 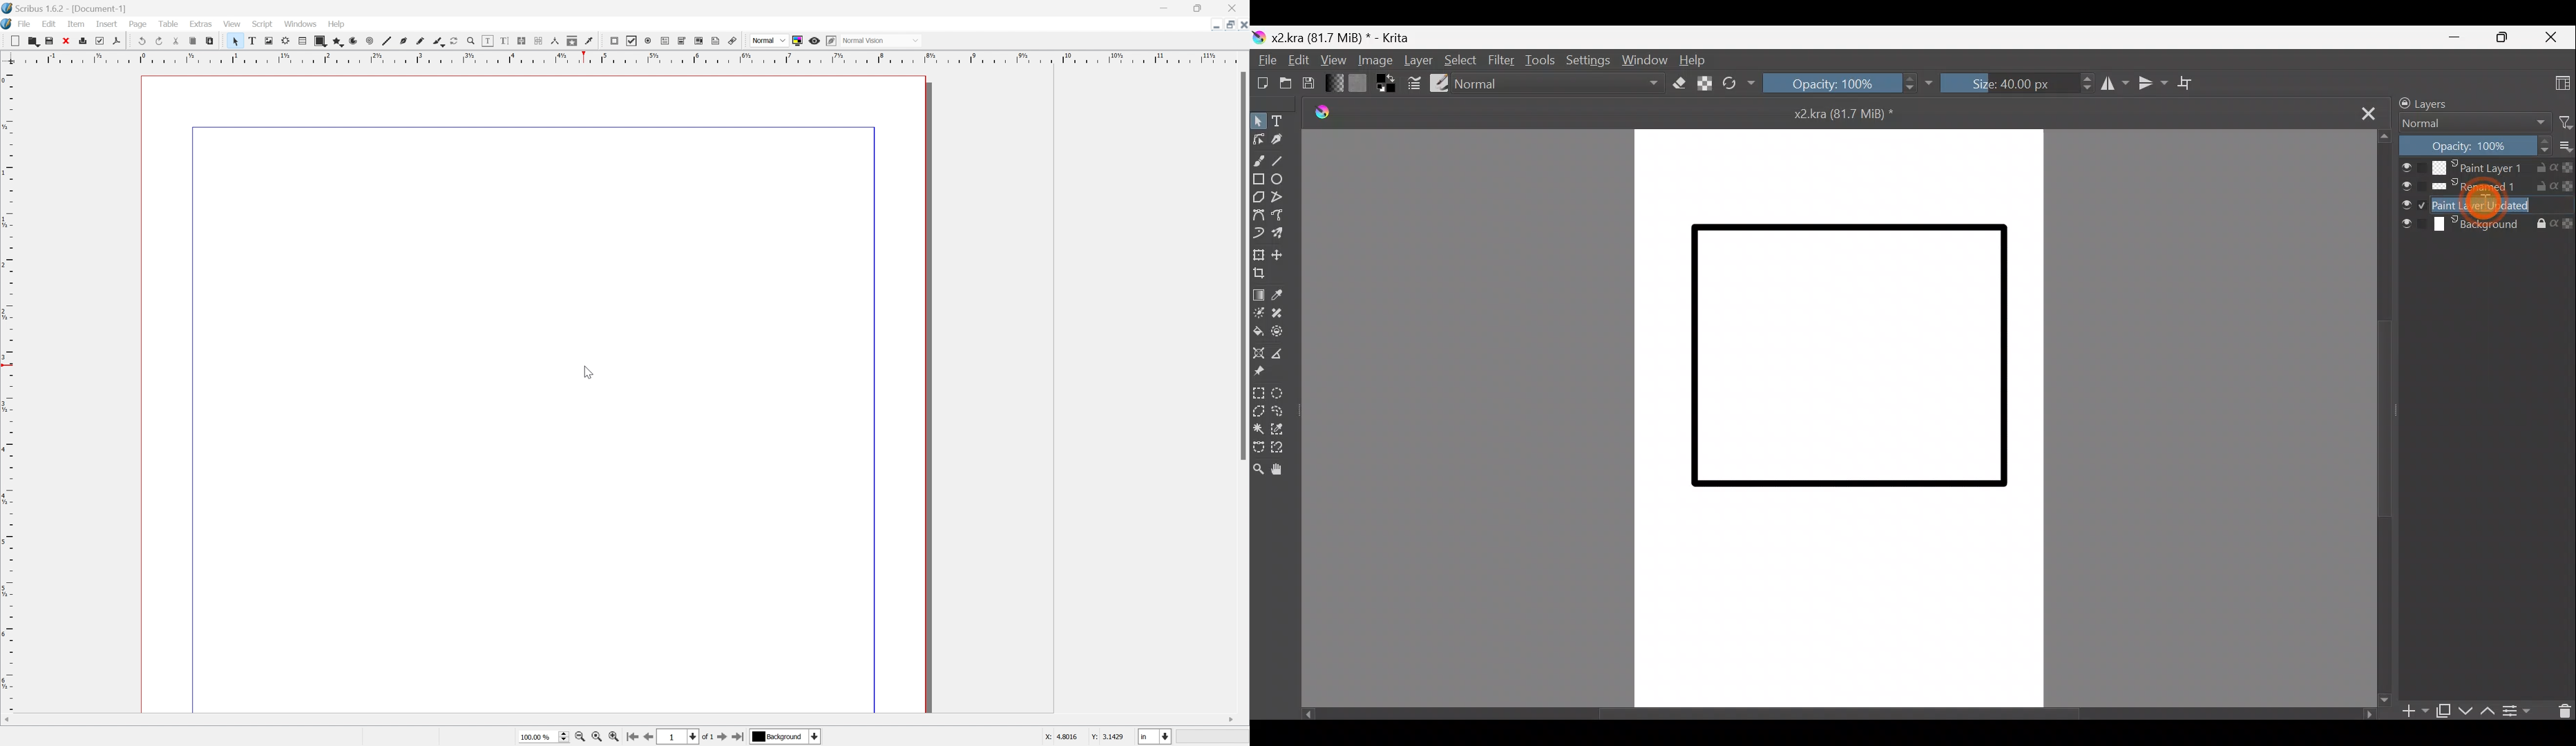 What do you see at coordinates (269, 40) in the screenshot?
I see `image frame` at bounding box center [269, 40].